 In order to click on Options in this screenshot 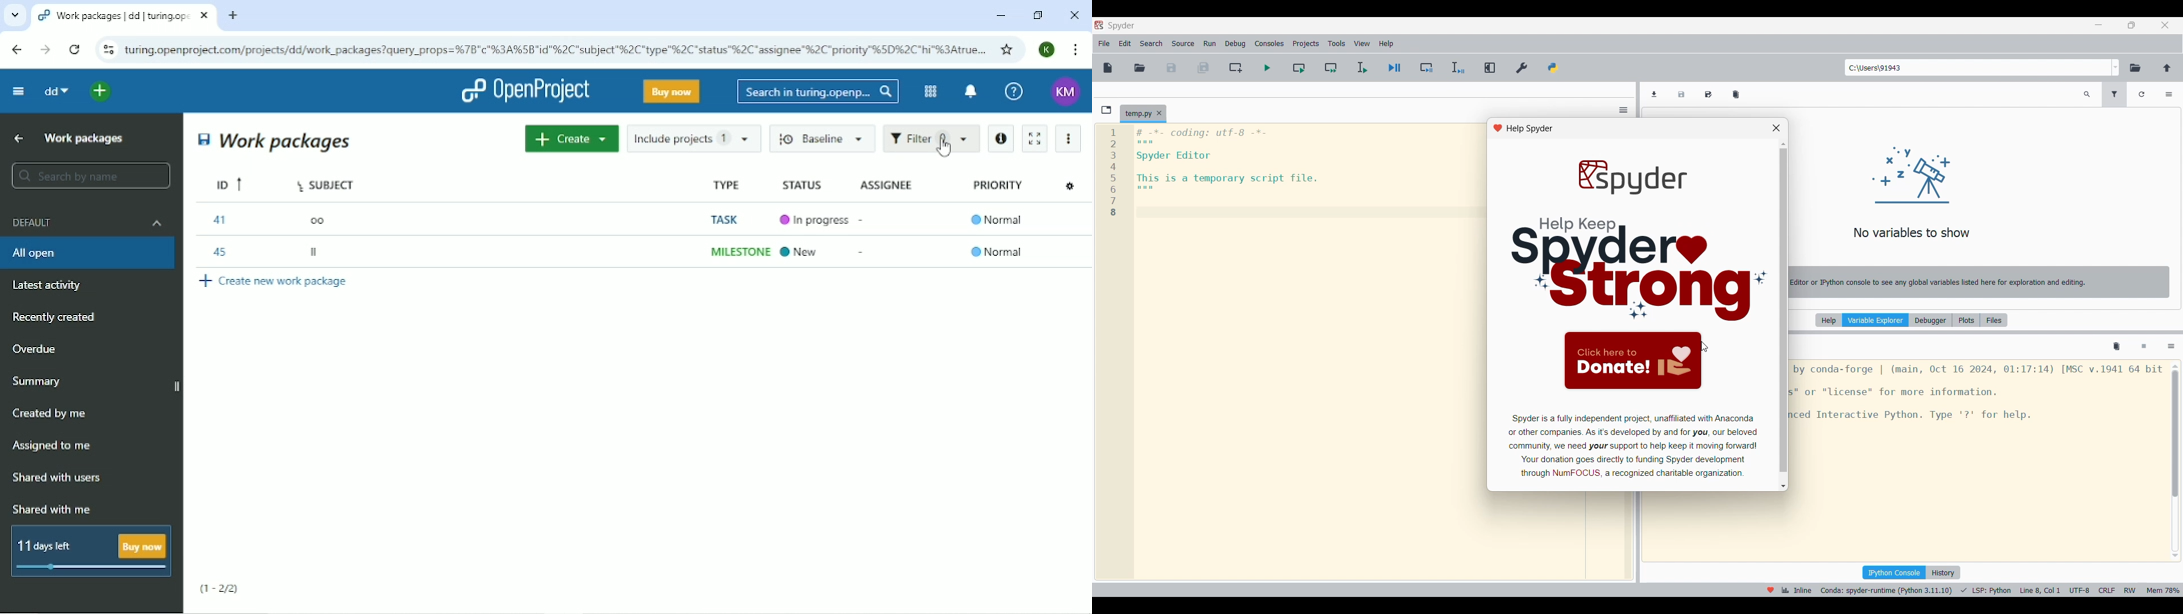, I will do `click(1624, 110)`.